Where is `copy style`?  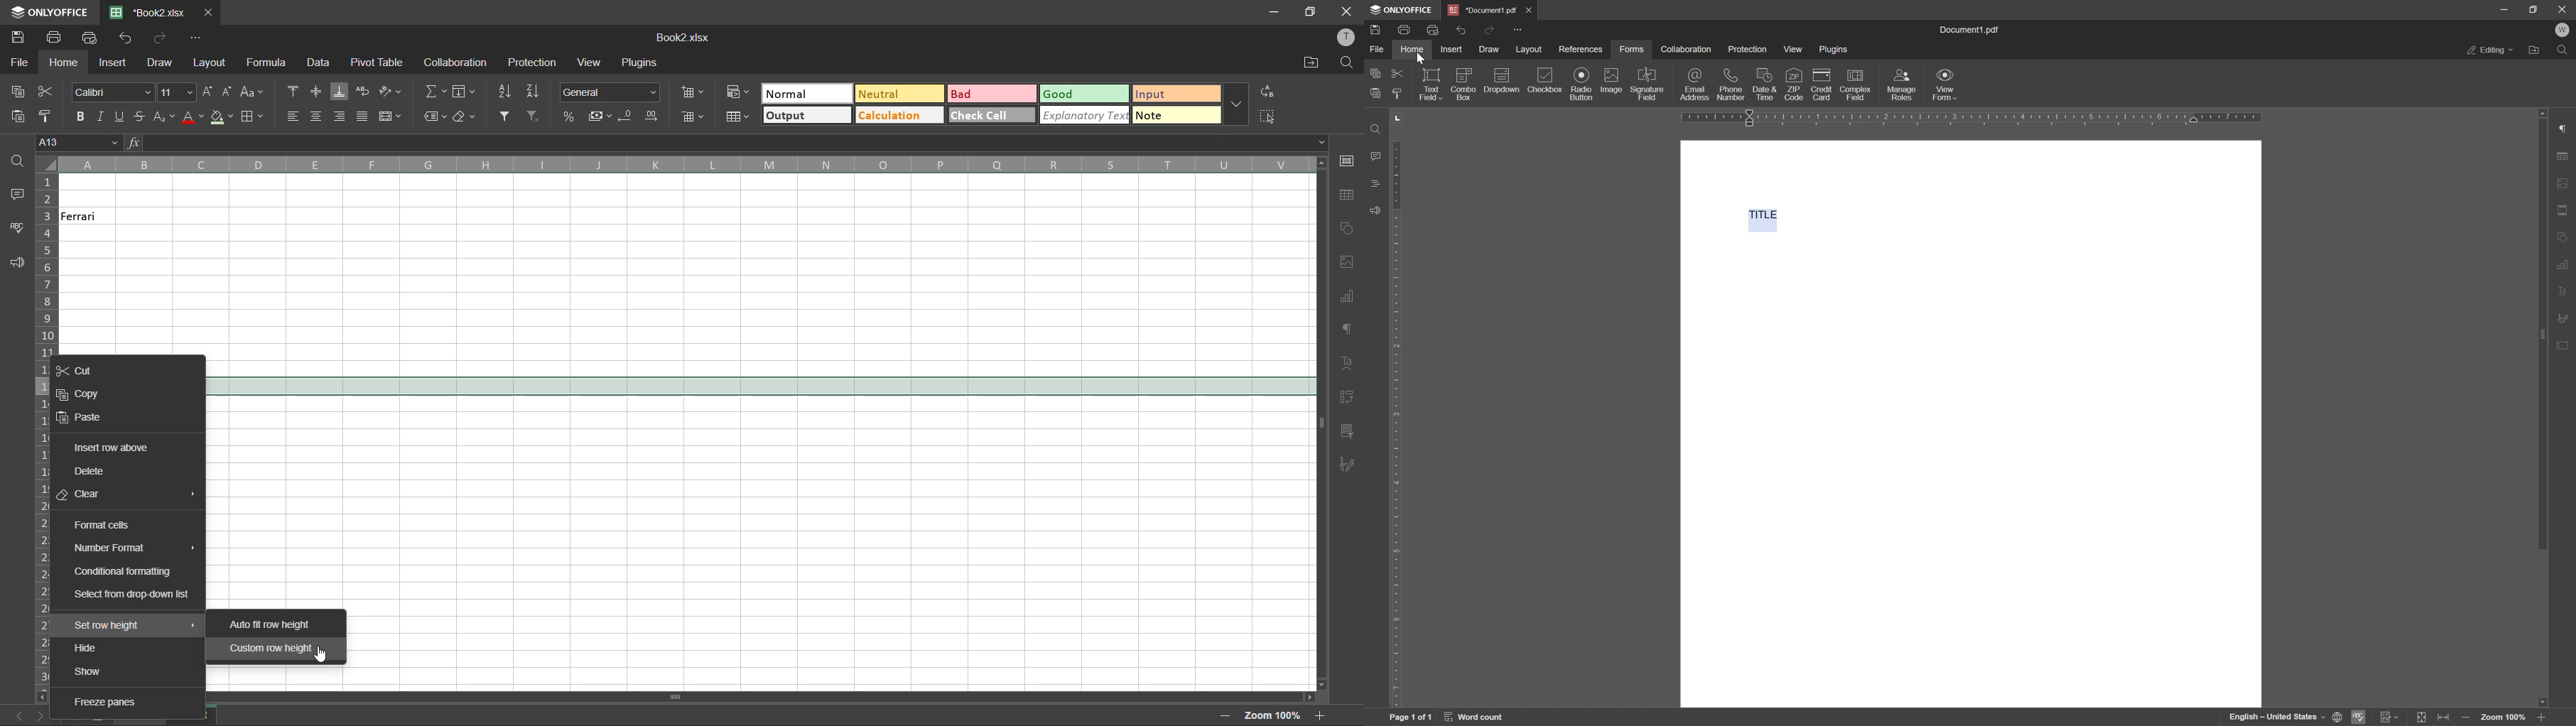
copy style is located at coordinates (1397, 94).